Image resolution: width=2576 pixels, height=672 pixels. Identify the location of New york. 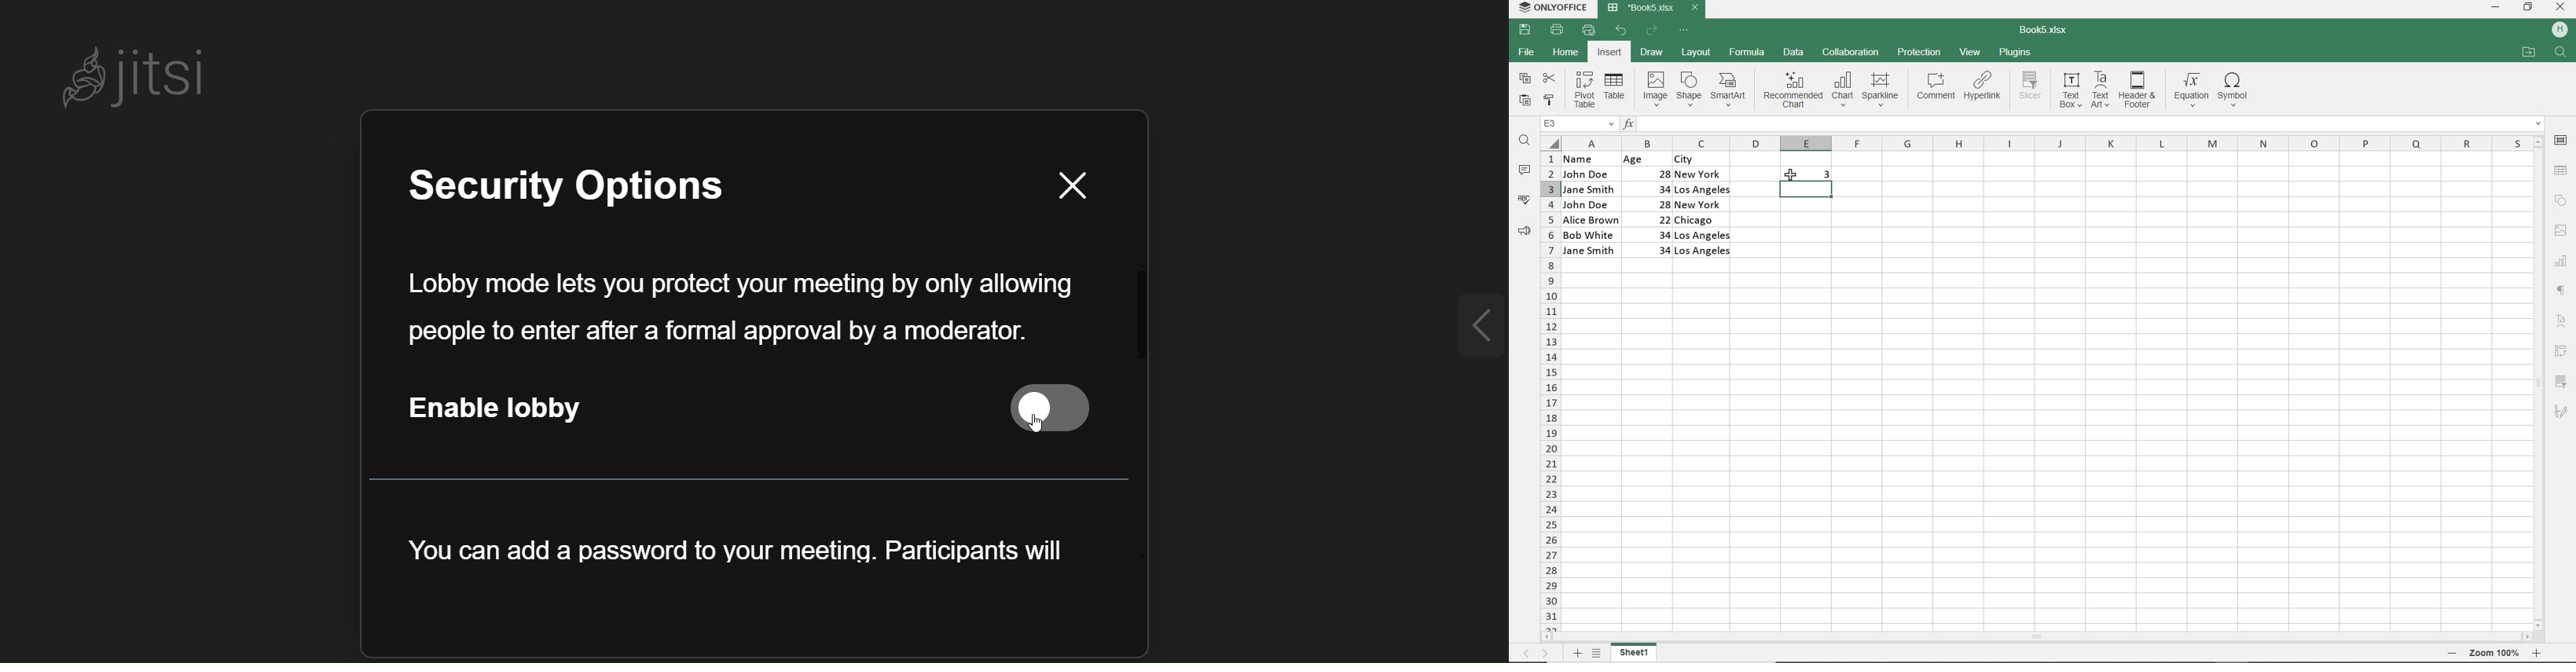
(1701, 175).